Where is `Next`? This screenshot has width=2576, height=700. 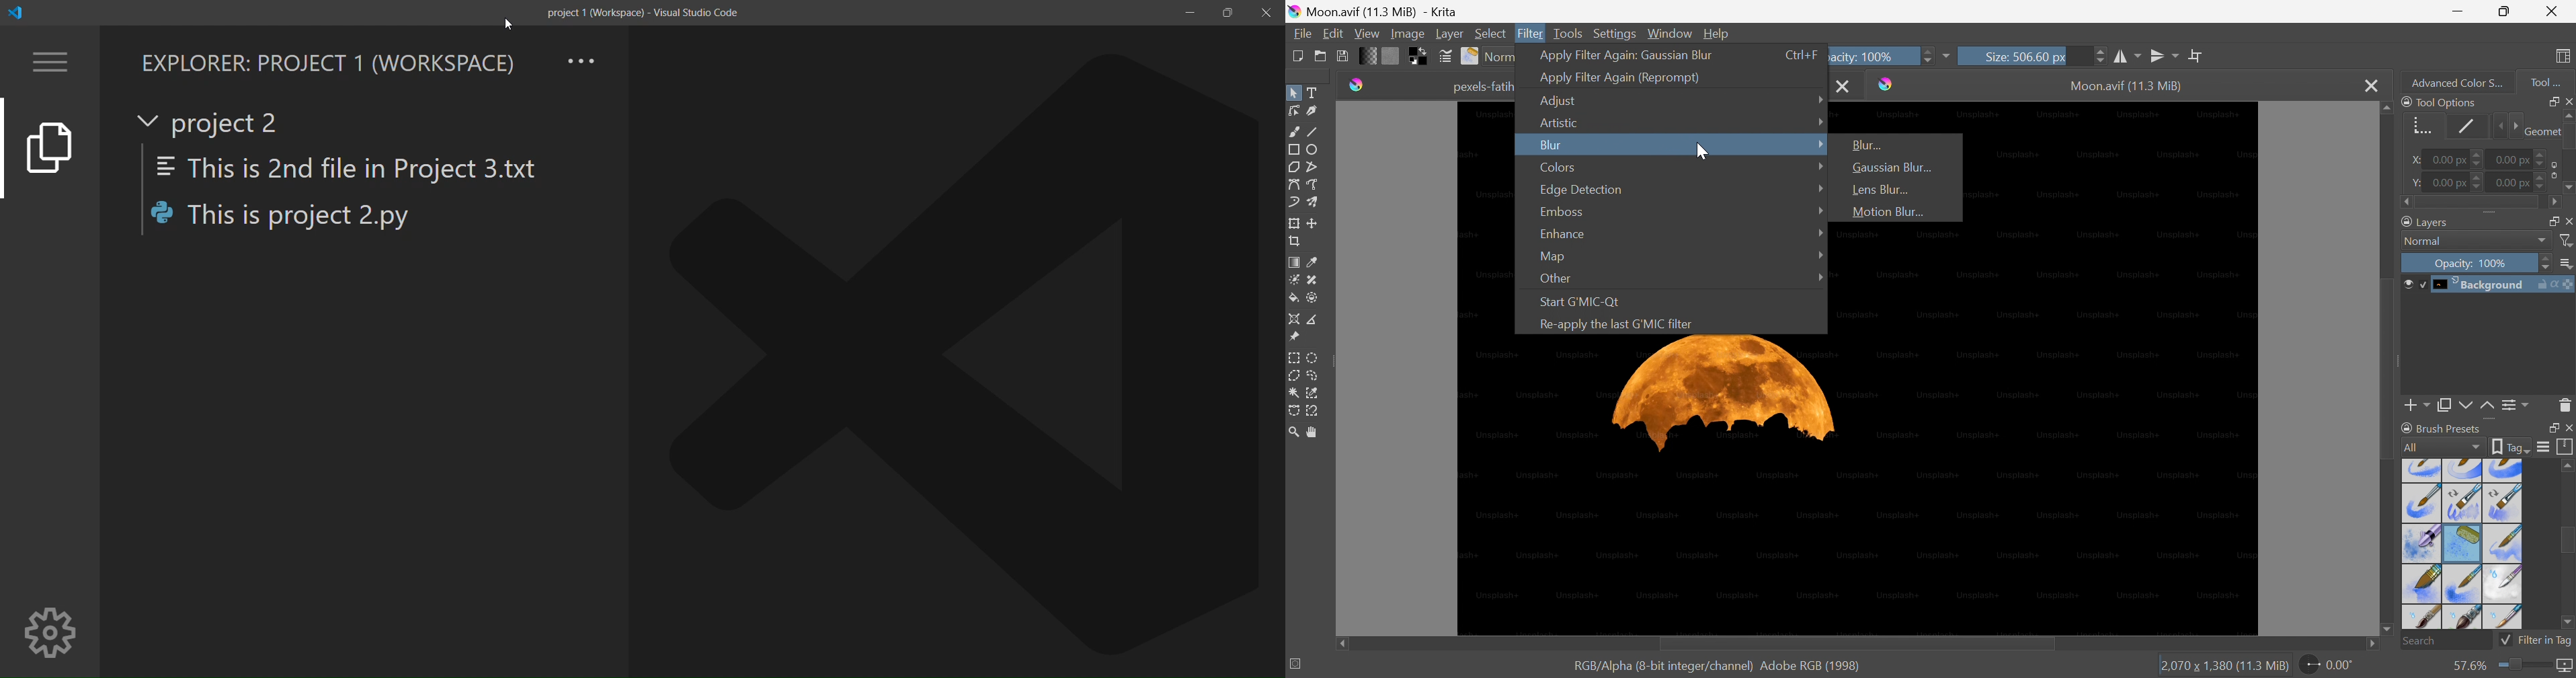 Next is located at coordinates (2513, 126).